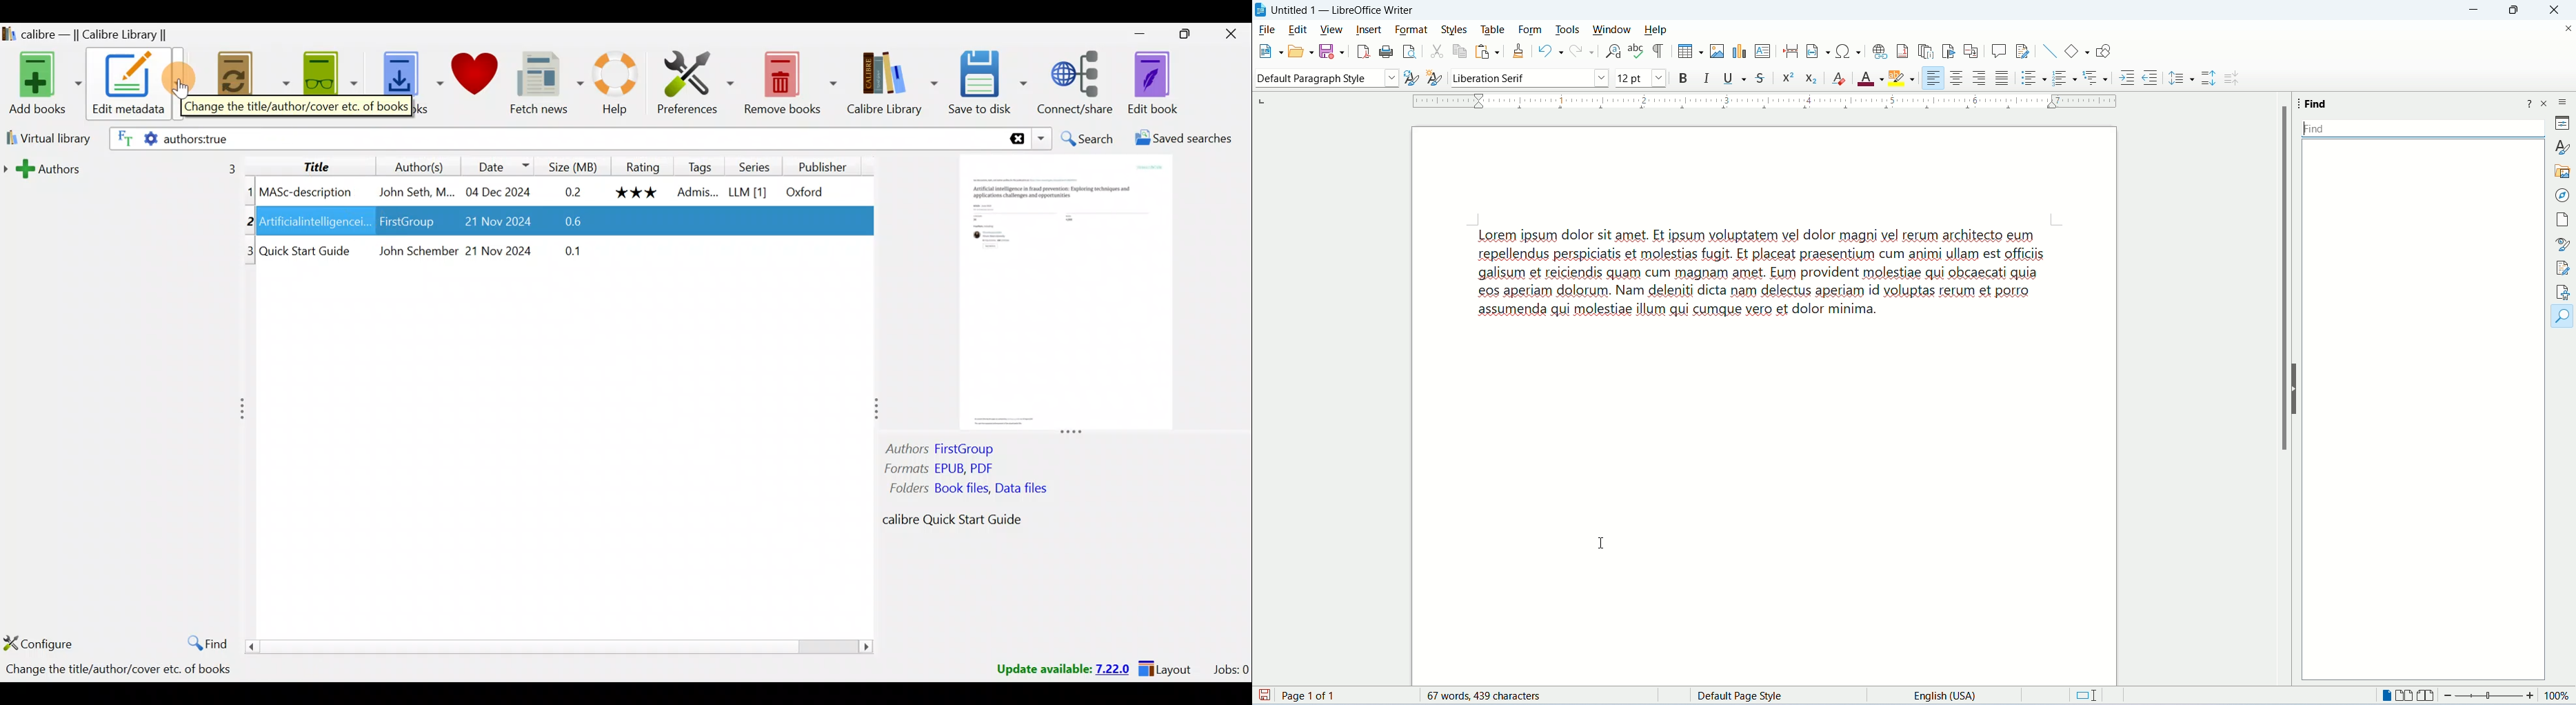 The image size is (2576, 728). What do you see at coordinates (129, 168) in the screenshot?
I see `Authors` at bounding box center [129, 168].